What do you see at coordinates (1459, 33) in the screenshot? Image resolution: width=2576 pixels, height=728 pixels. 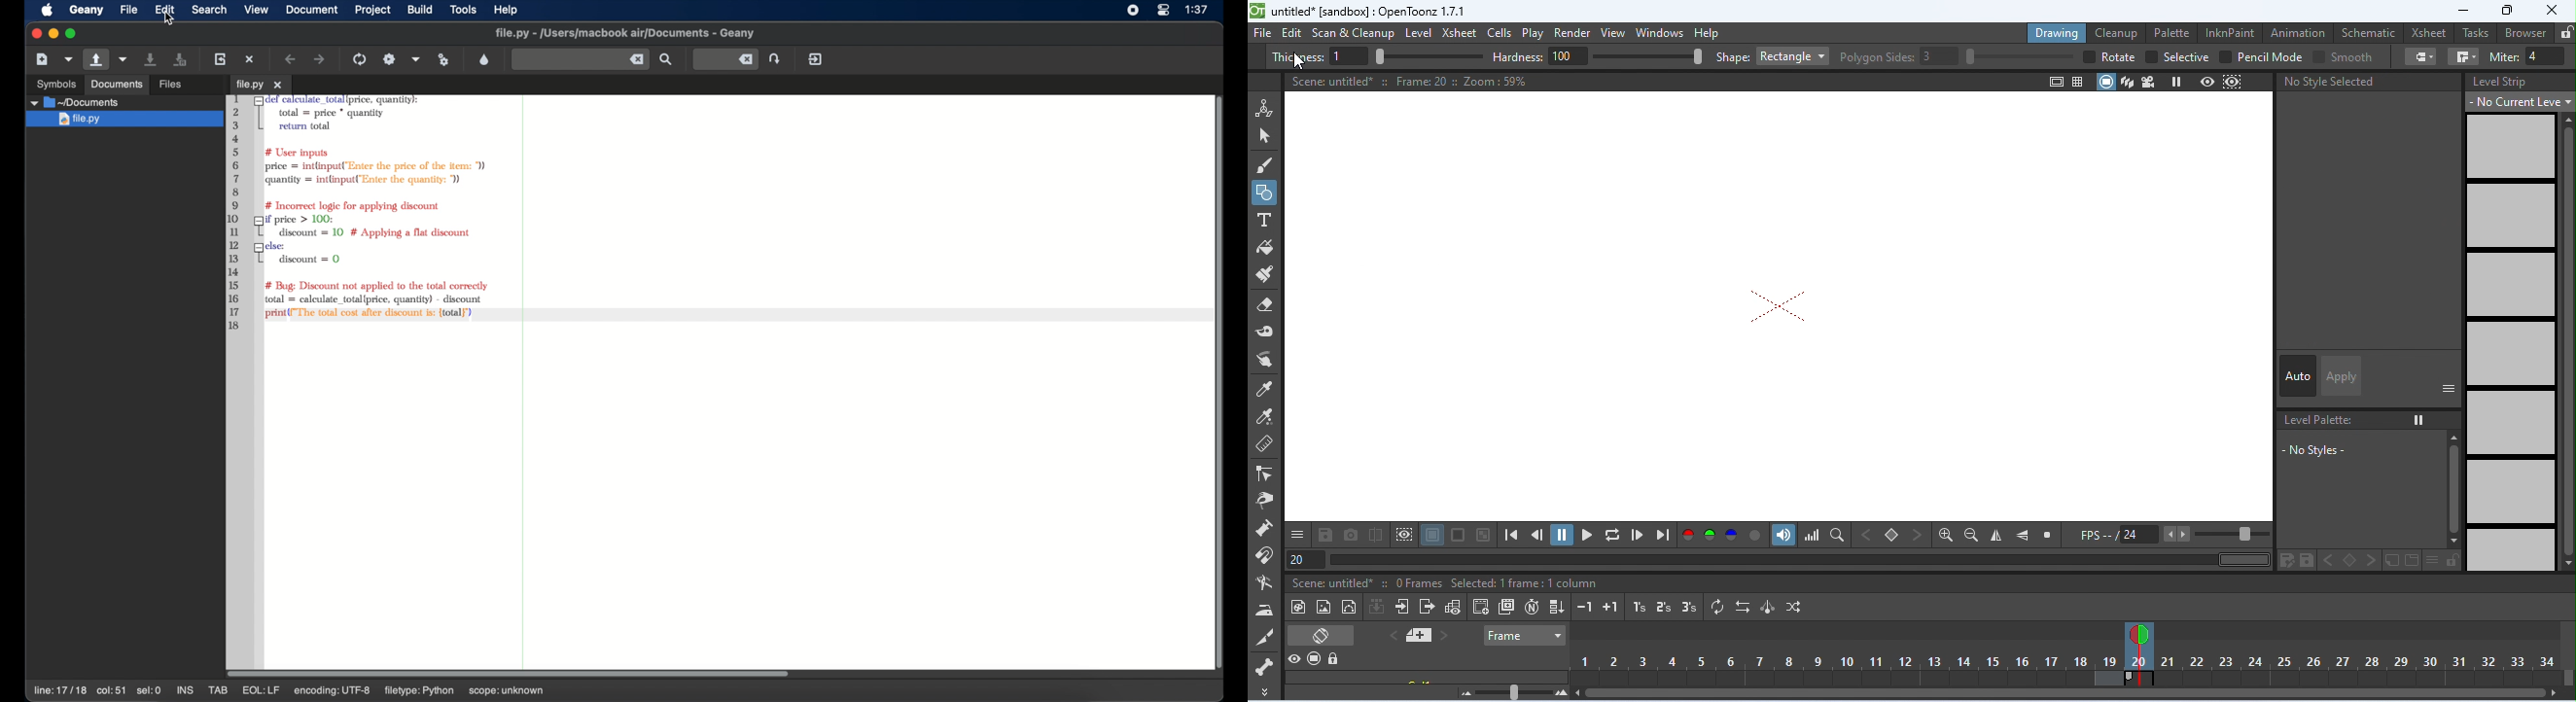 I see `xsheet` at bounding box center [1459, 33].